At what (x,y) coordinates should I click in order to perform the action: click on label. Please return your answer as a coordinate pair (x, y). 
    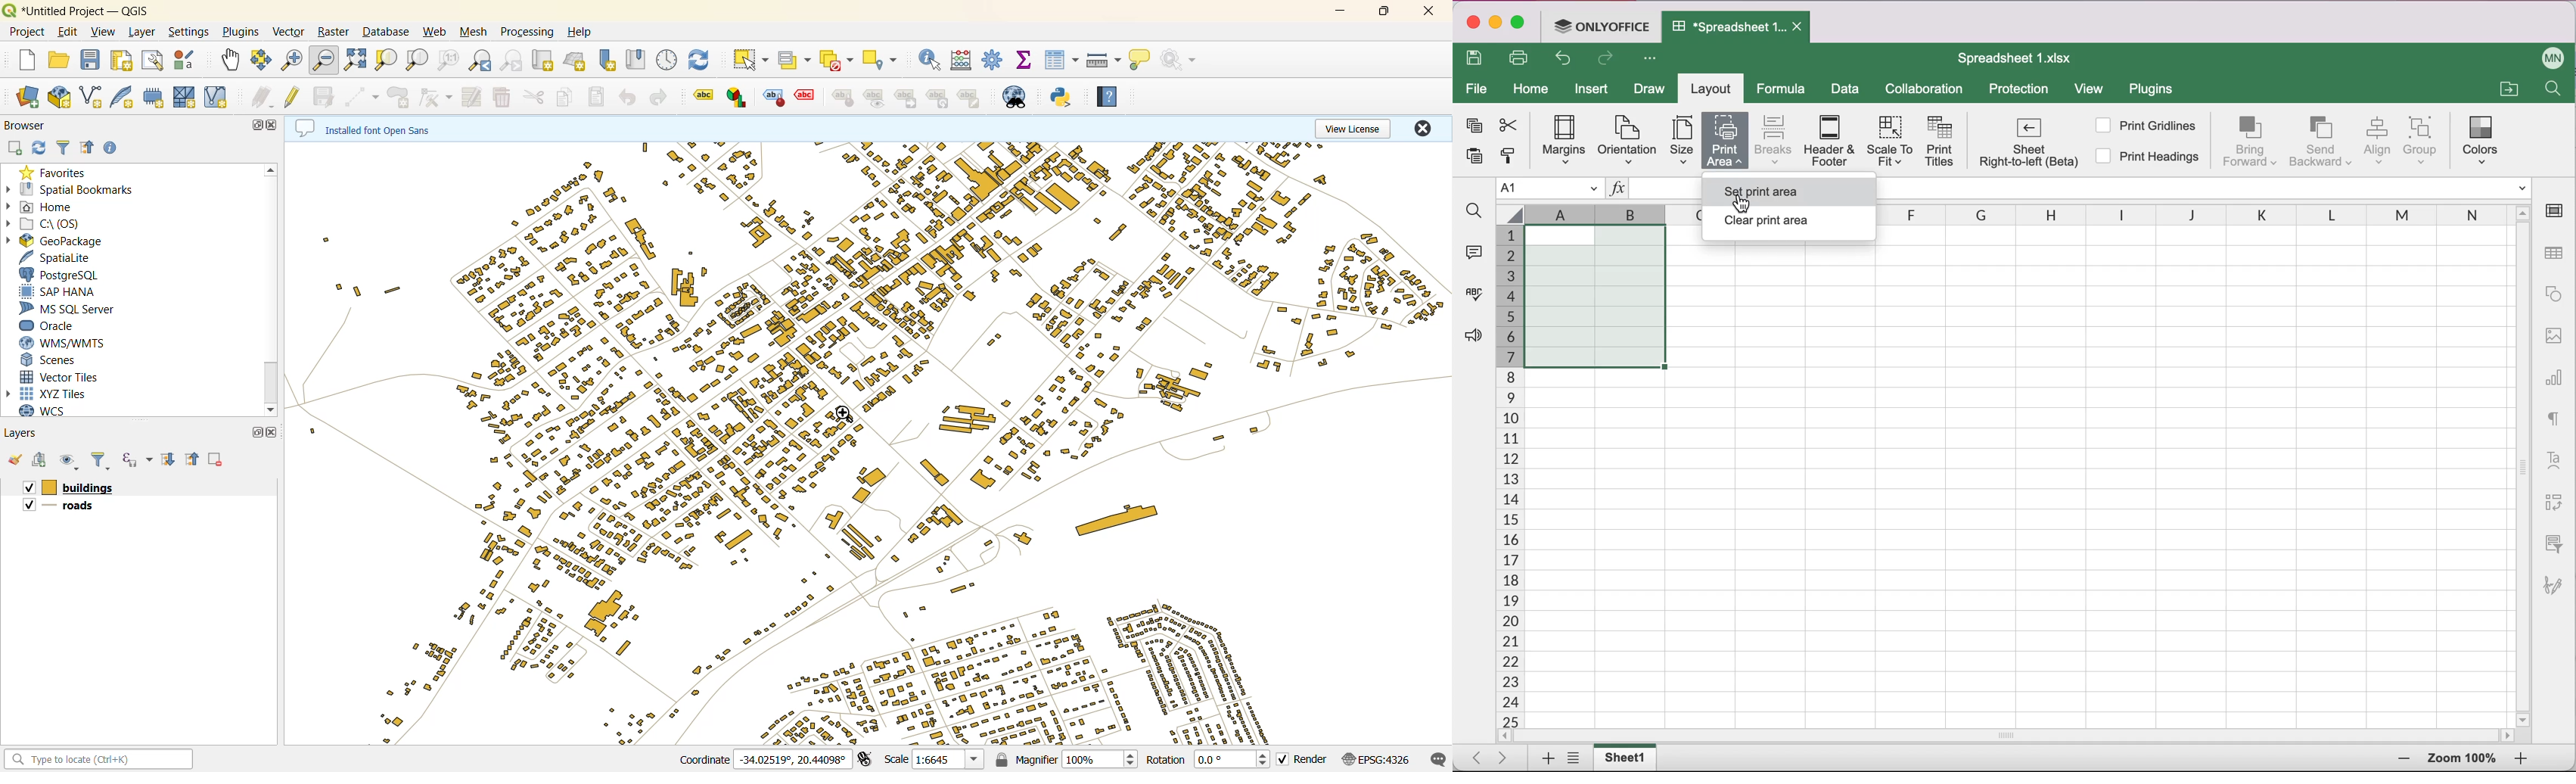
    Looking at the image, I should click on (773, 98).